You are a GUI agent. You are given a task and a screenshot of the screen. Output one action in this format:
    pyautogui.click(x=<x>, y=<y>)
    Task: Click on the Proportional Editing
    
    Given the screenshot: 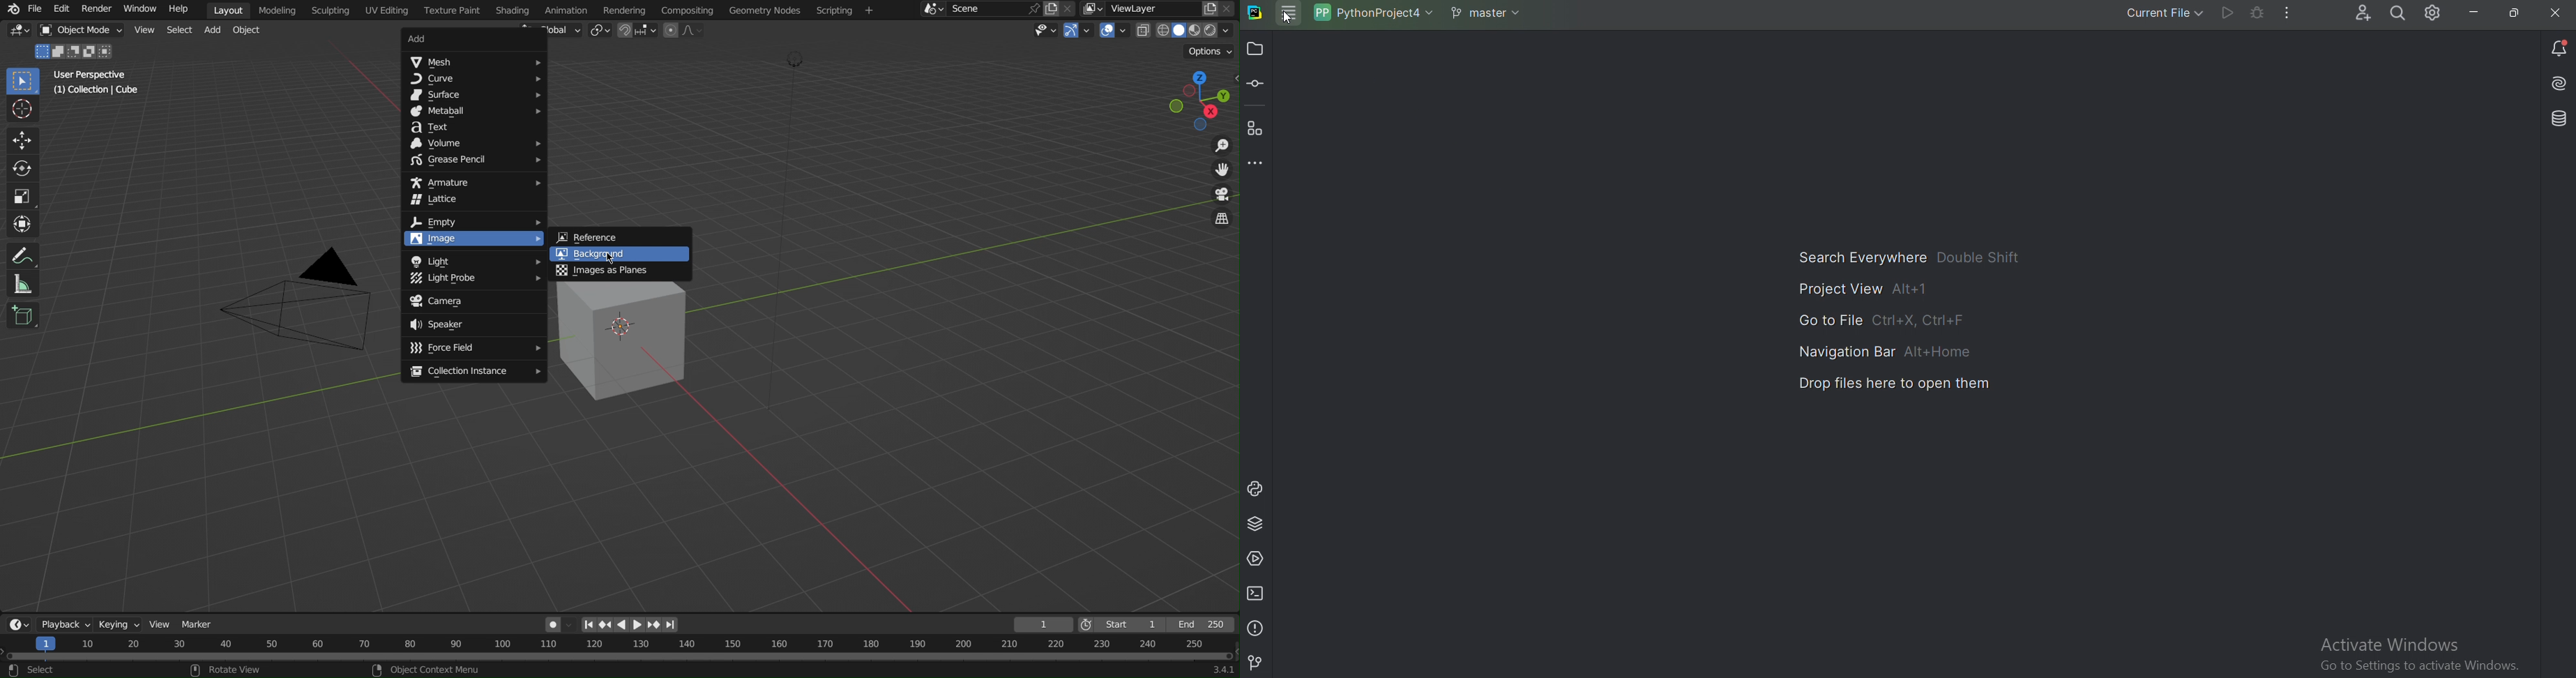 What is the action you would take?
    pyautogui.click(x=688, y=31)
    